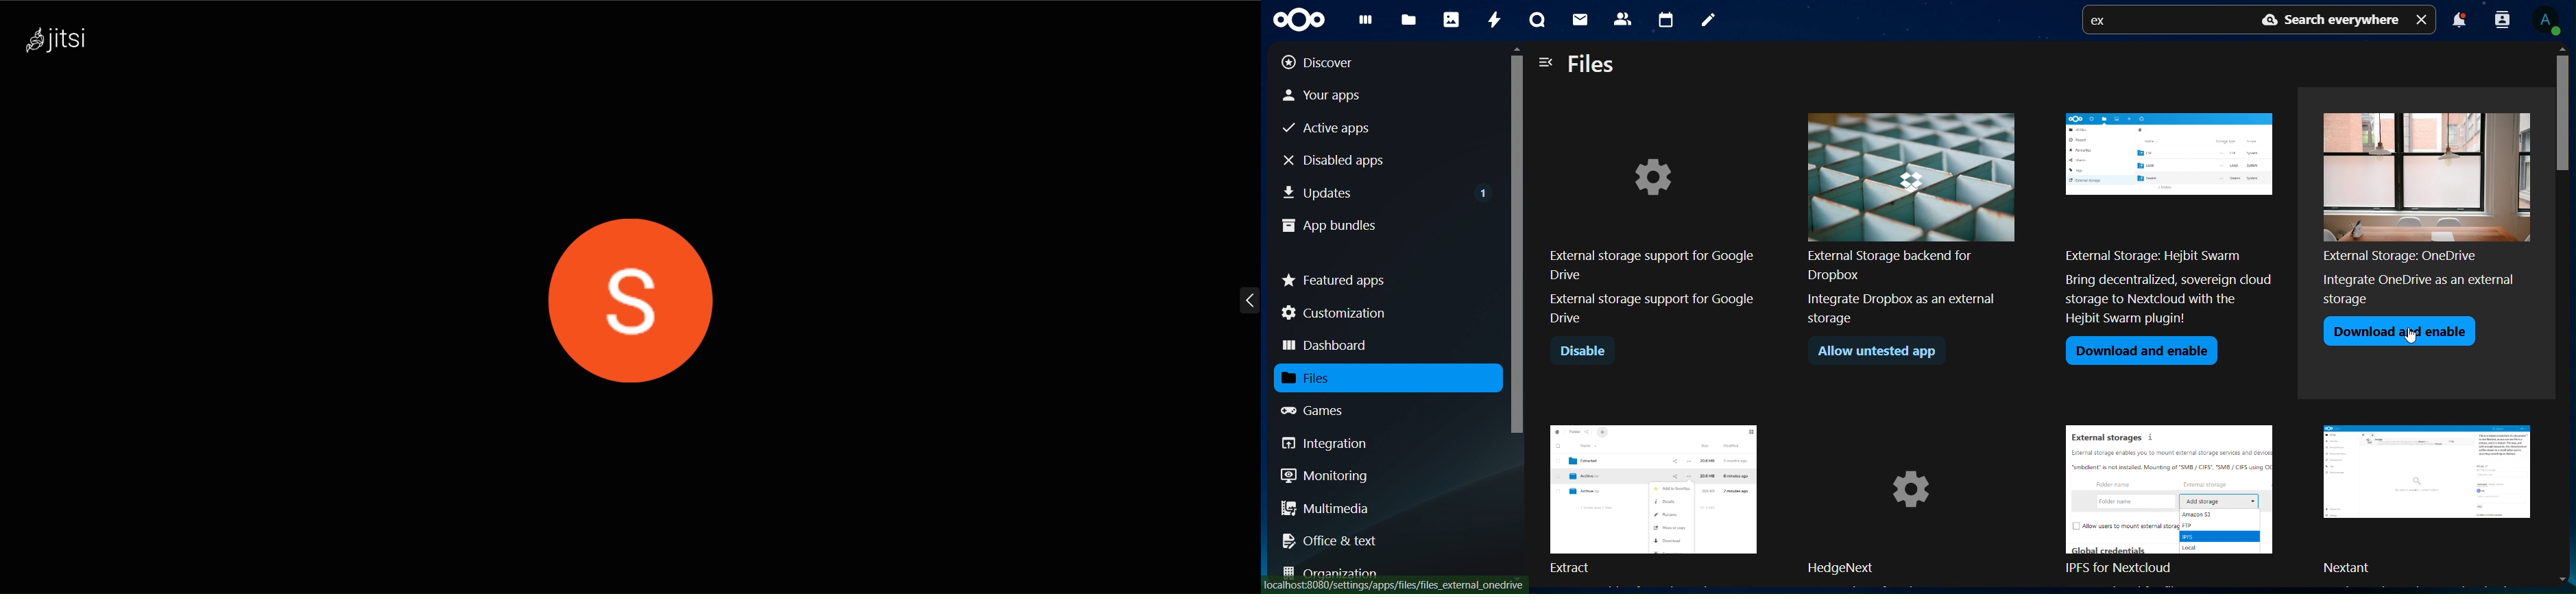 The height and width of the screenshot is (616, 2576). I want to click on localhost8080/settings/apps/files/files_external_onedrive, so click(1399, 584).